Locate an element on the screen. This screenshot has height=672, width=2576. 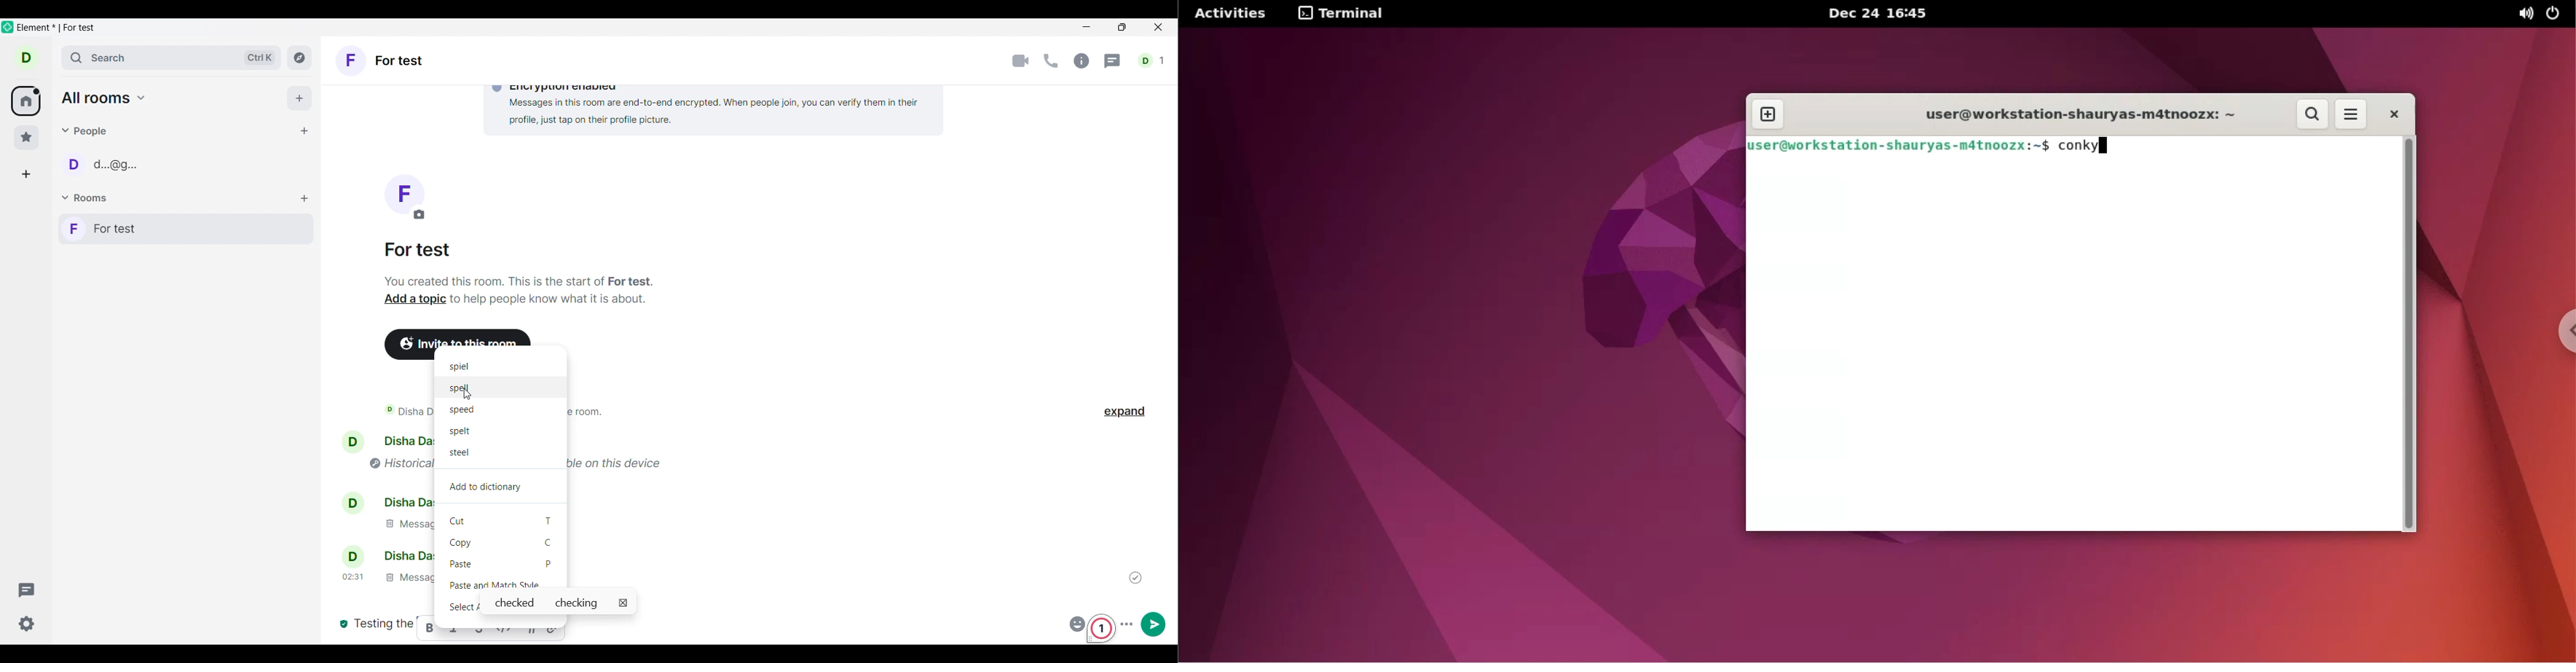
bold is located at coordinates (428, 629).